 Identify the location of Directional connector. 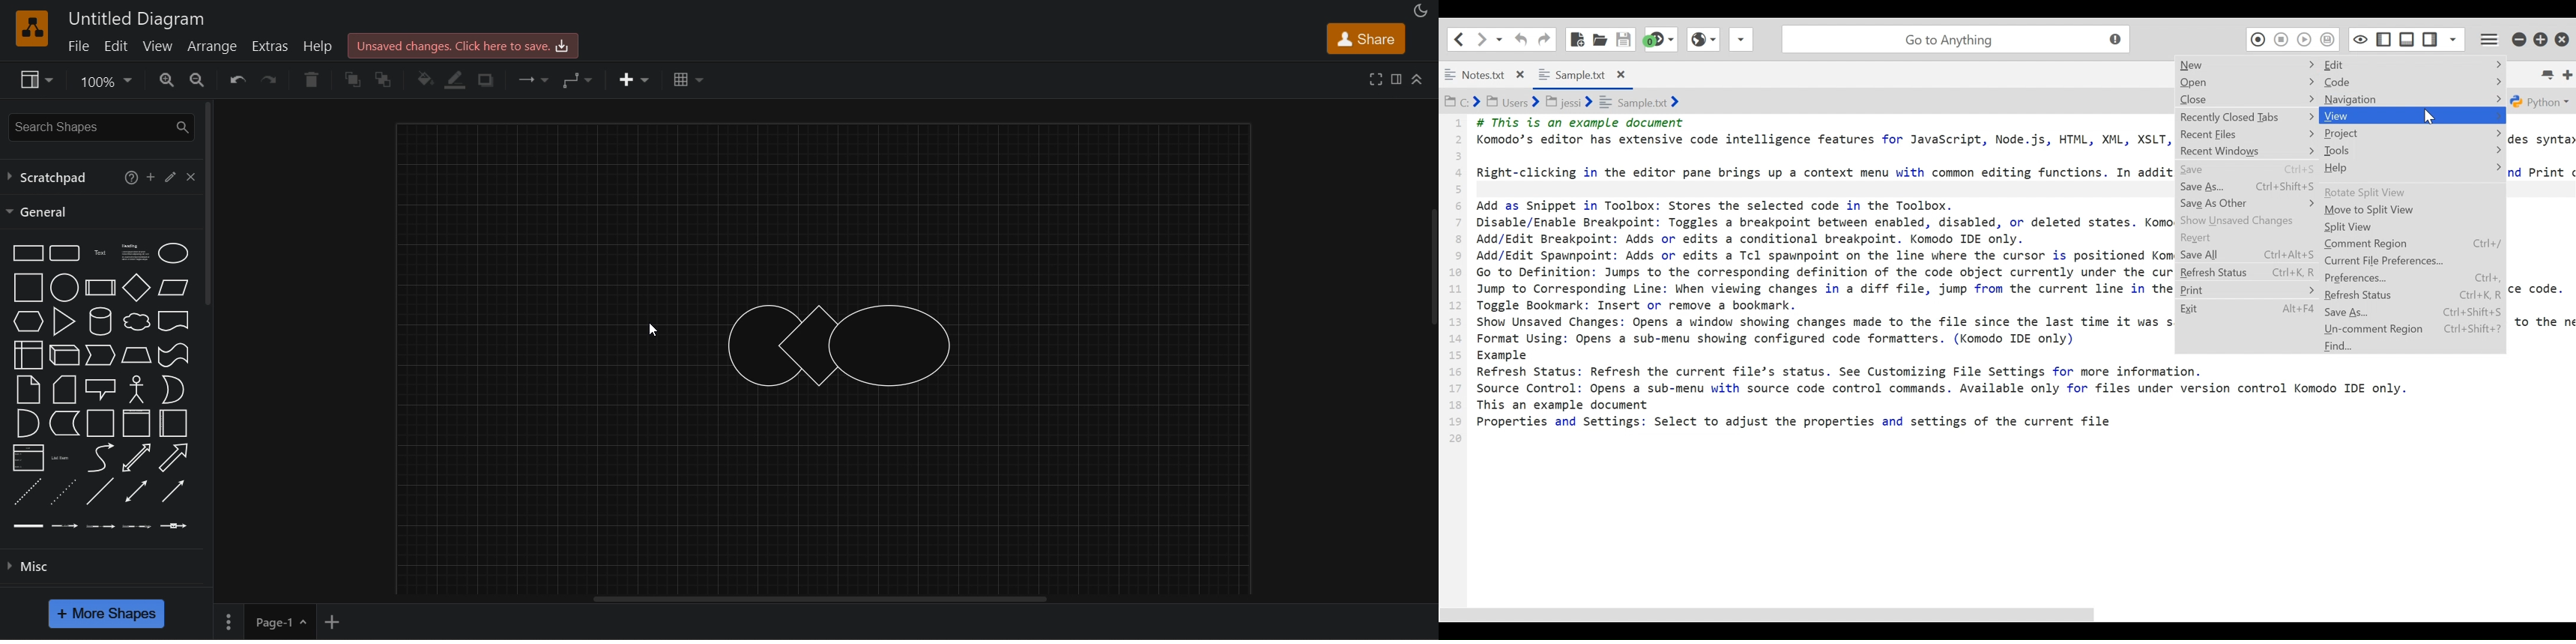
(174, 492).